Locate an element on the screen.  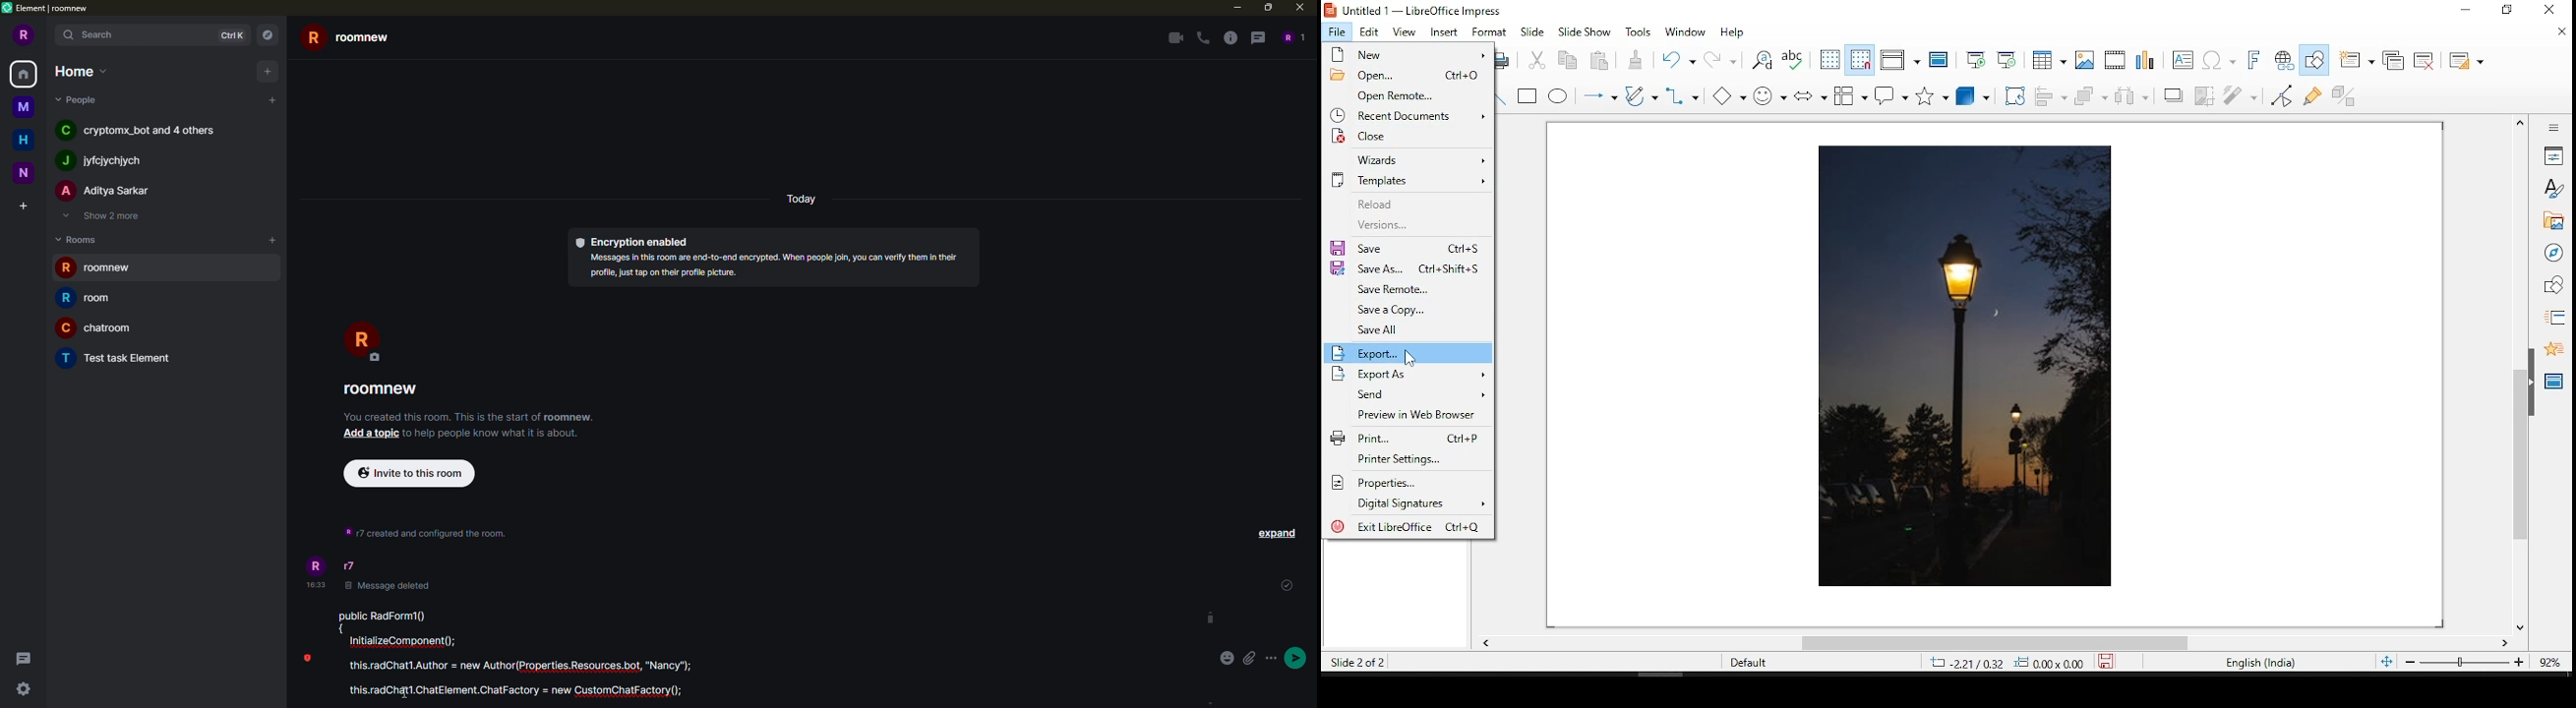
stars and banners is located at coordinates (1930, 97).